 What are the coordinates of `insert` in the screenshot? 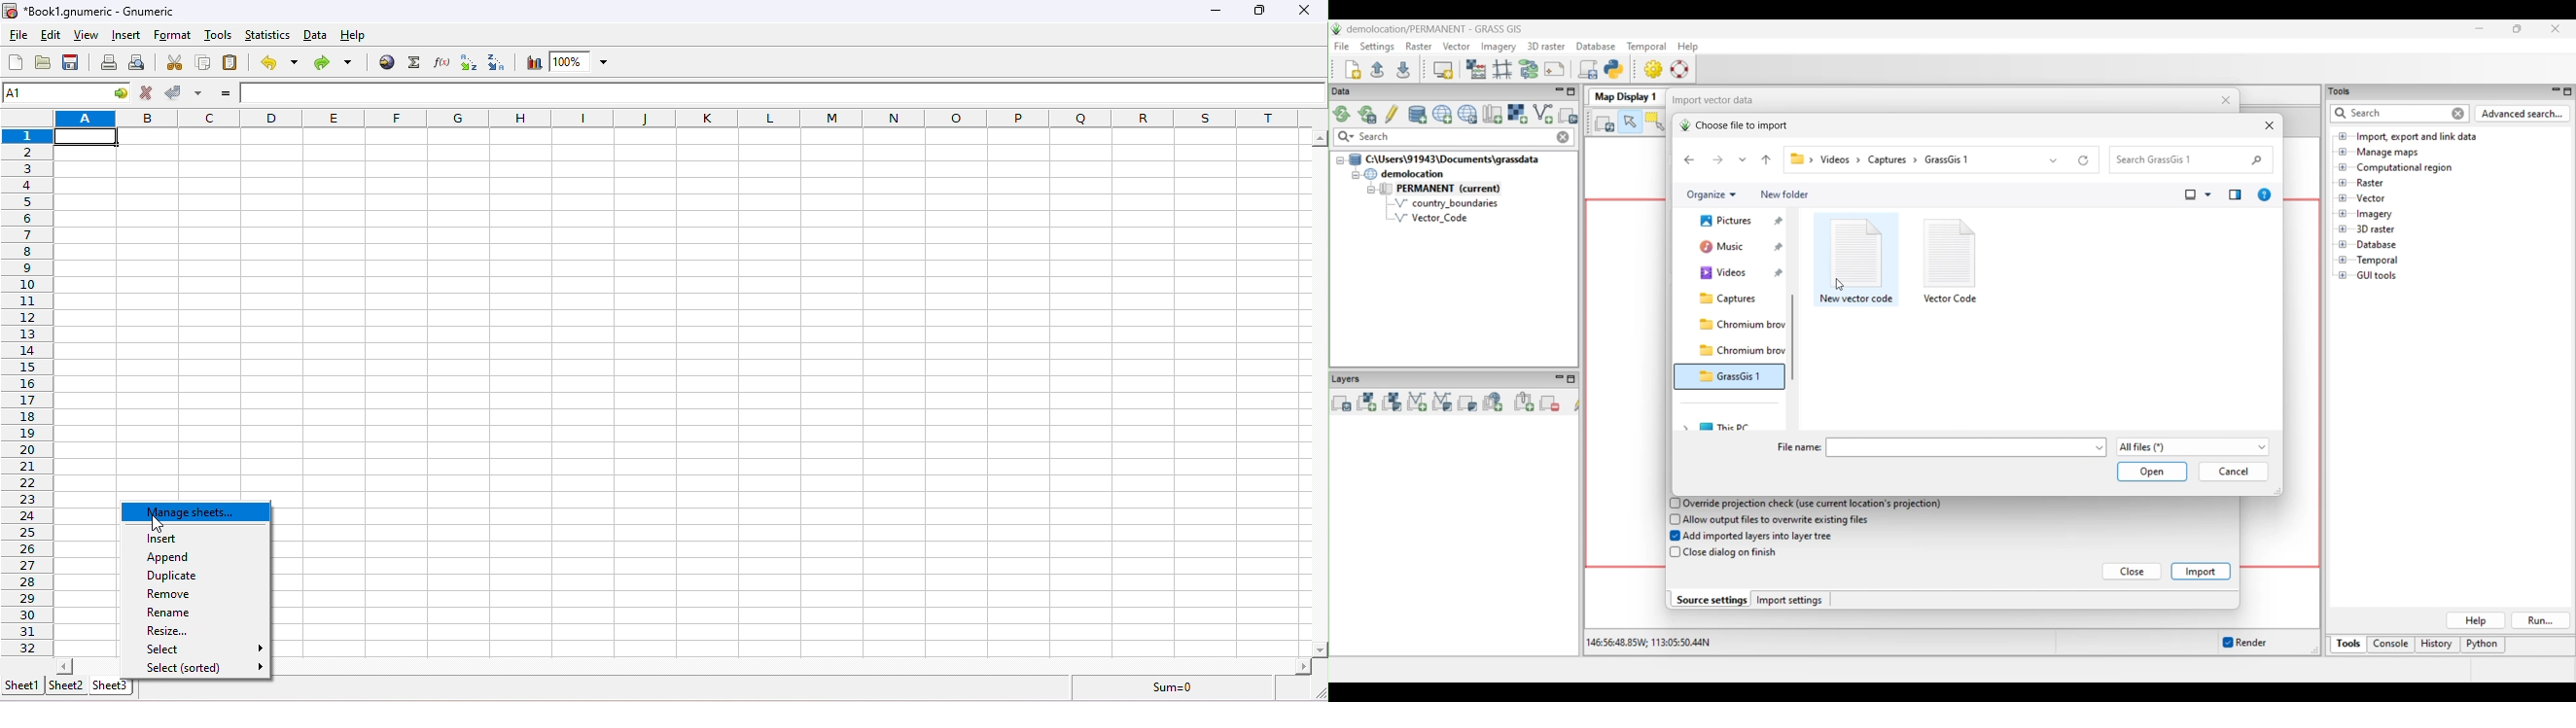 It's located at (128, 36).